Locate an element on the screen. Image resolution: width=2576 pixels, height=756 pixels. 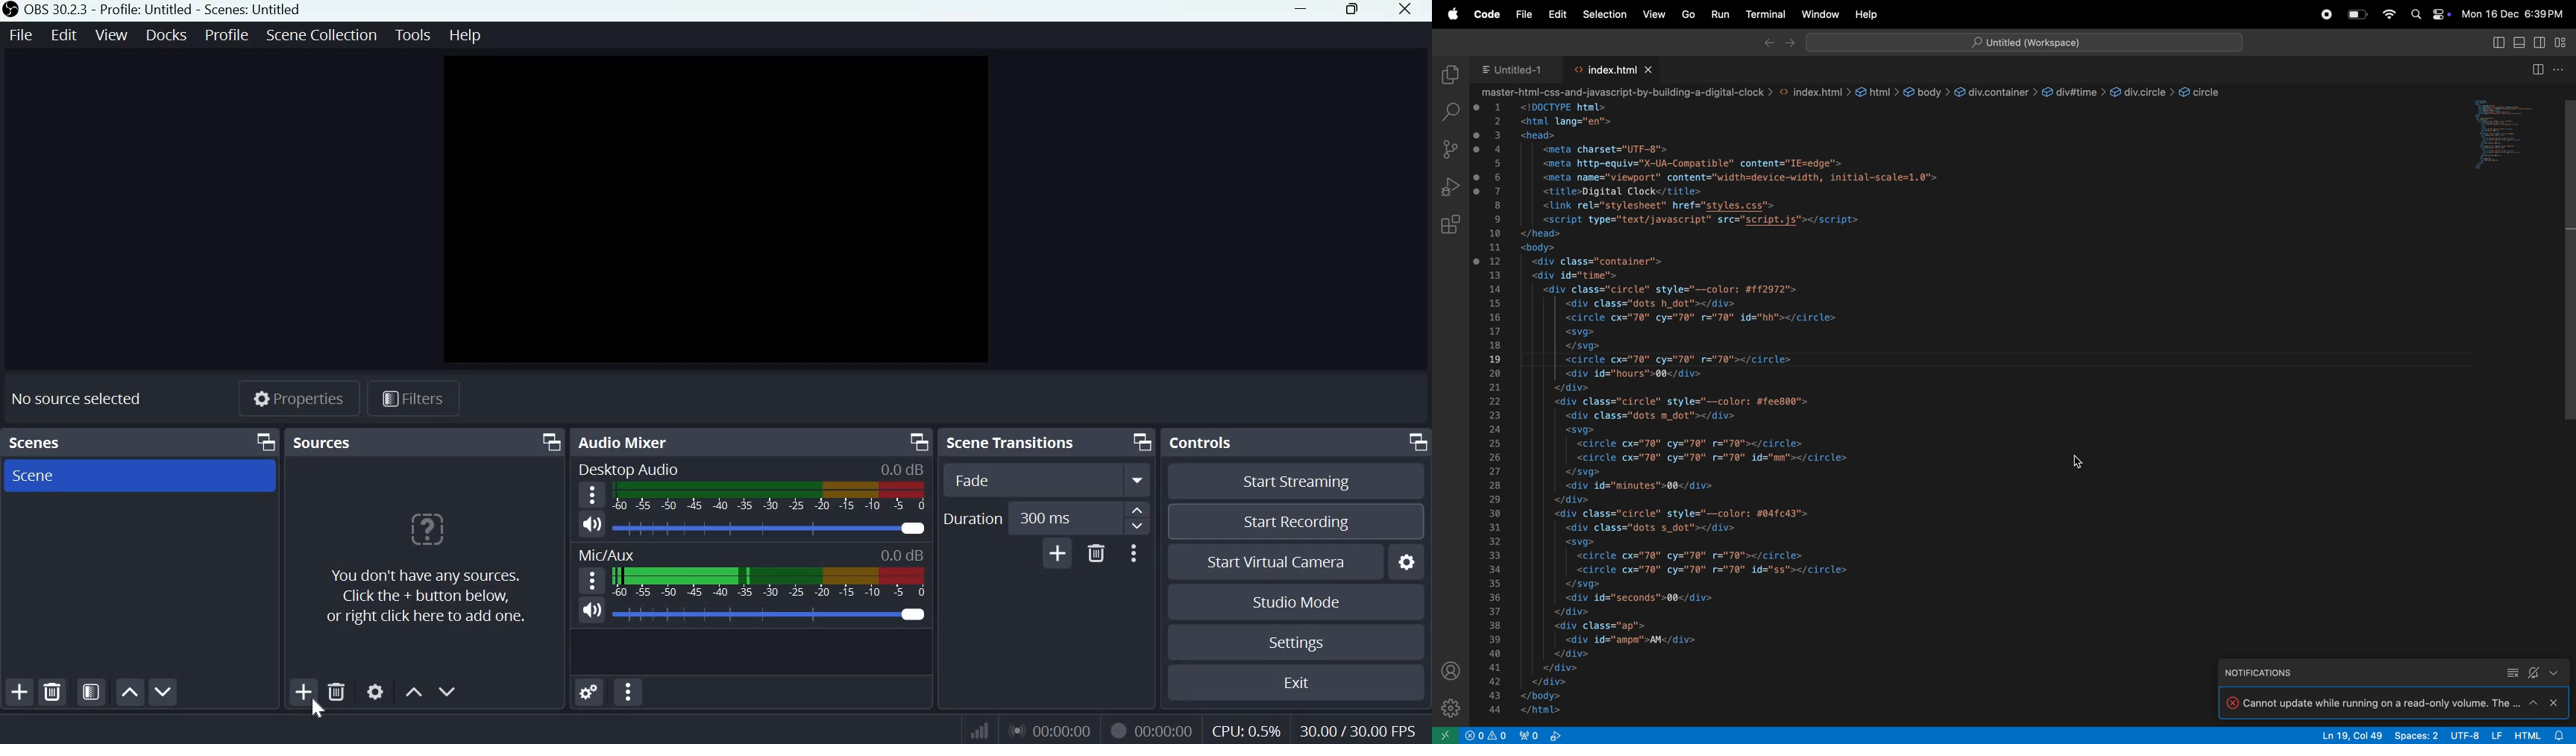
file is located at coordinates (1522, 14).